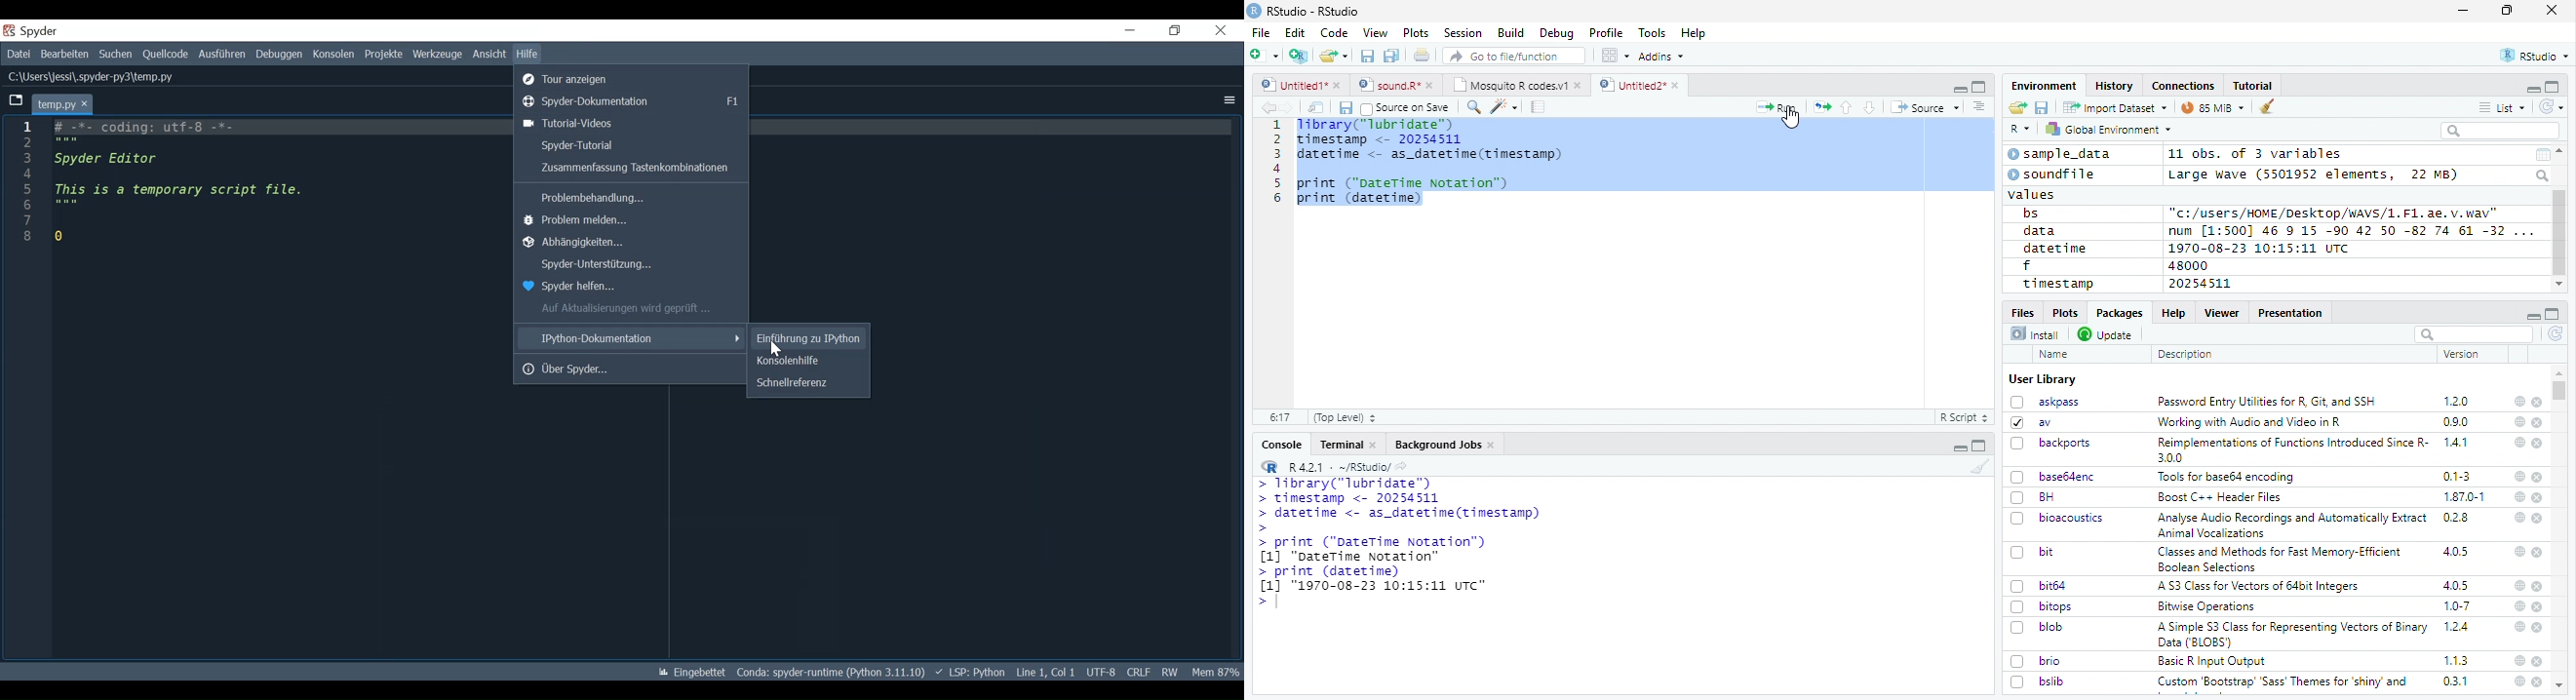  I want to click on brio, so click(2036, 661).